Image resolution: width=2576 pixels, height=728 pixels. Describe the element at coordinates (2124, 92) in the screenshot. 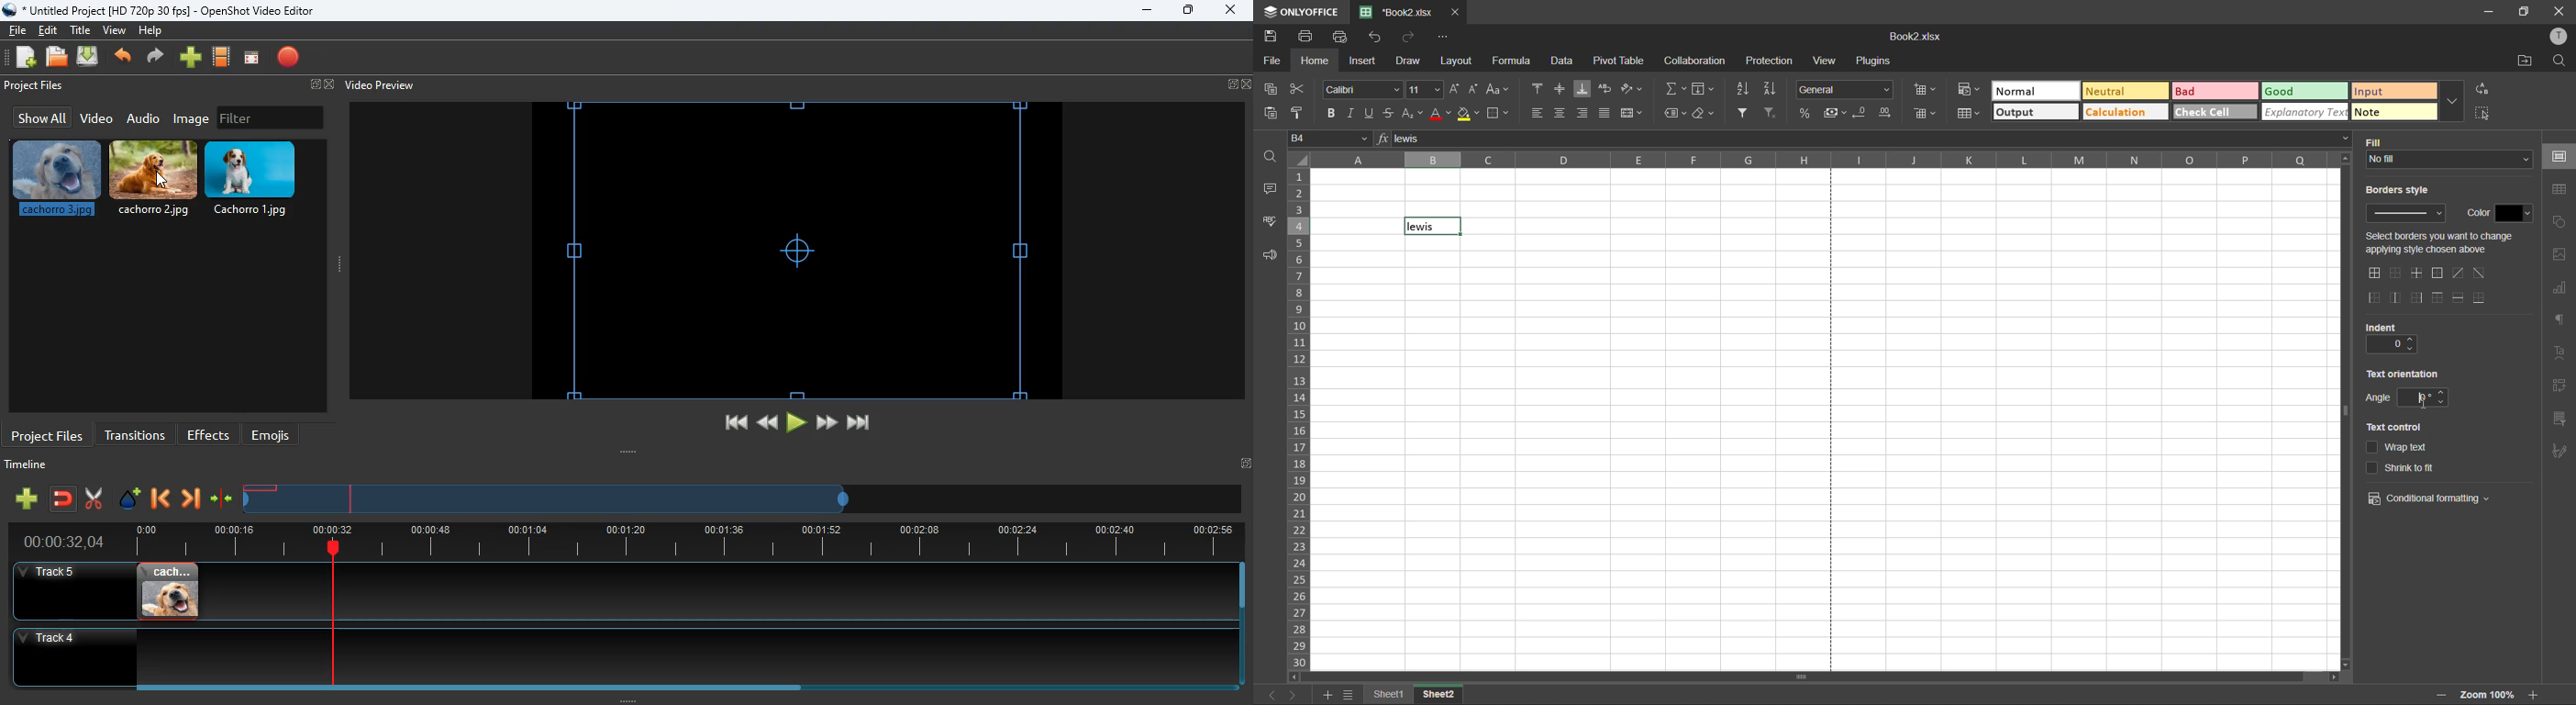

I see `neutral` at that location.